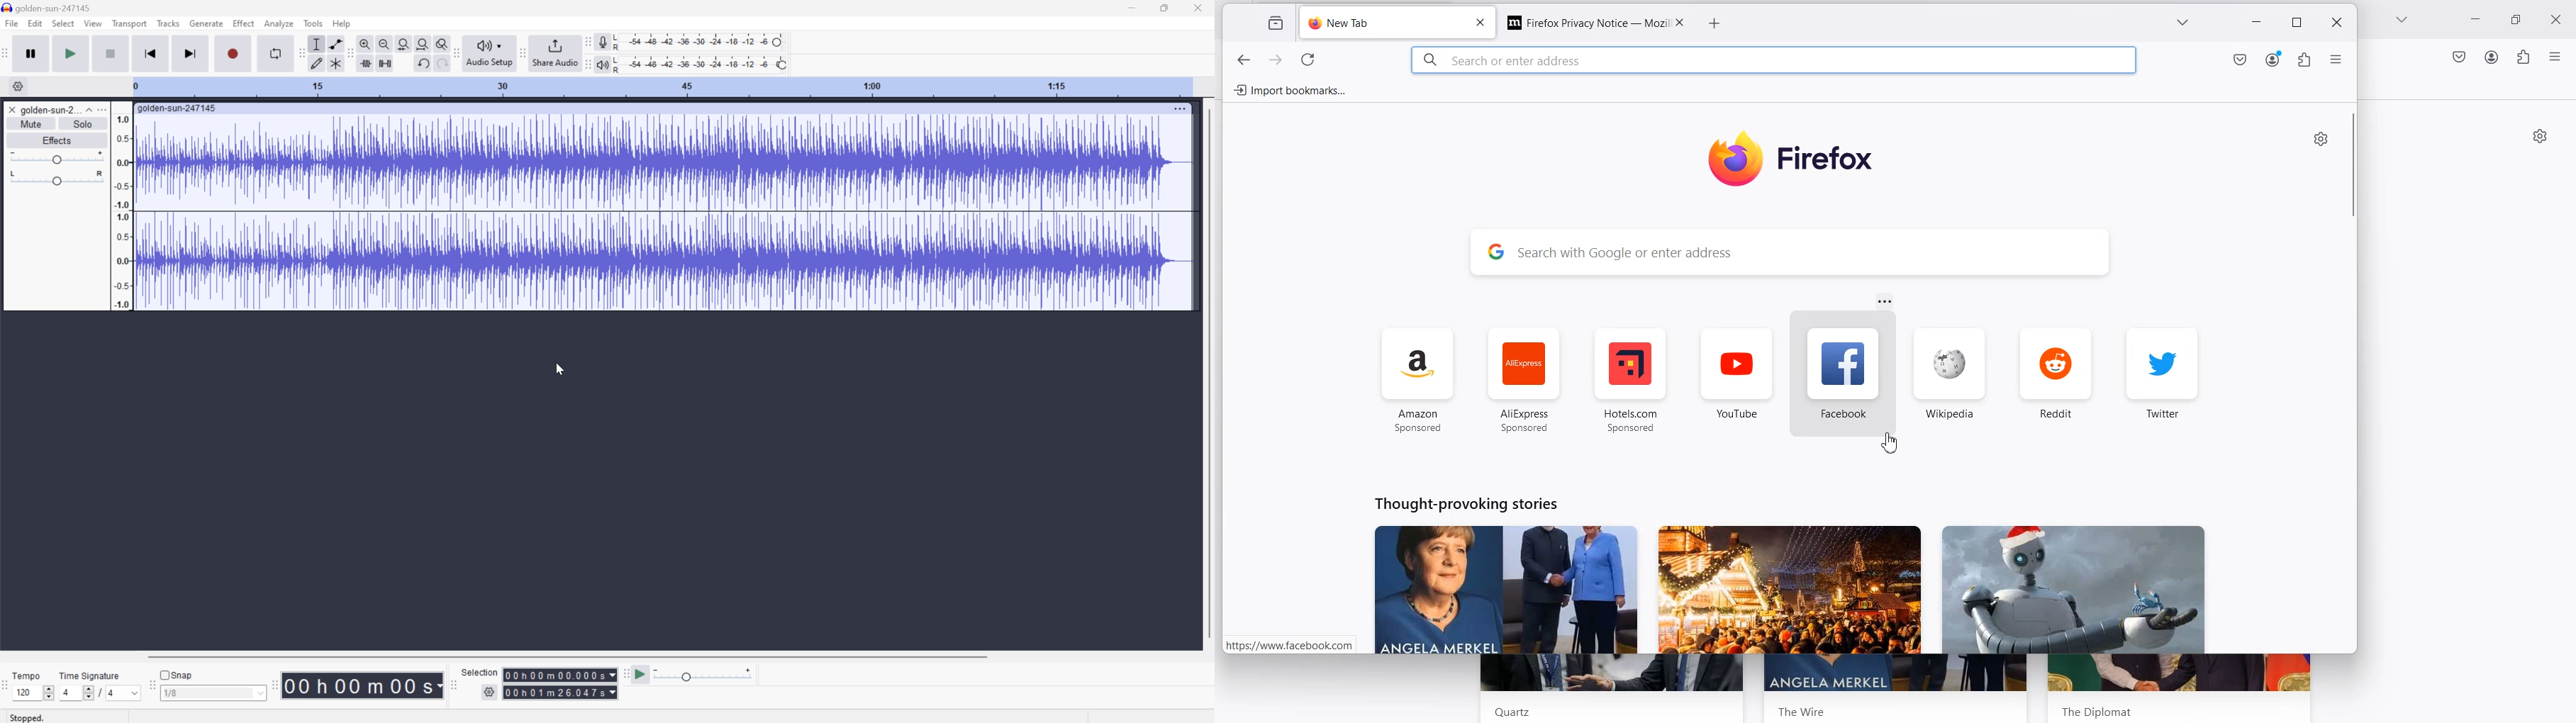 This screenshot has width=2576, height=728. Describe the element at coordinates (1198, 7) in the screenshot. I see `Close` at that location.